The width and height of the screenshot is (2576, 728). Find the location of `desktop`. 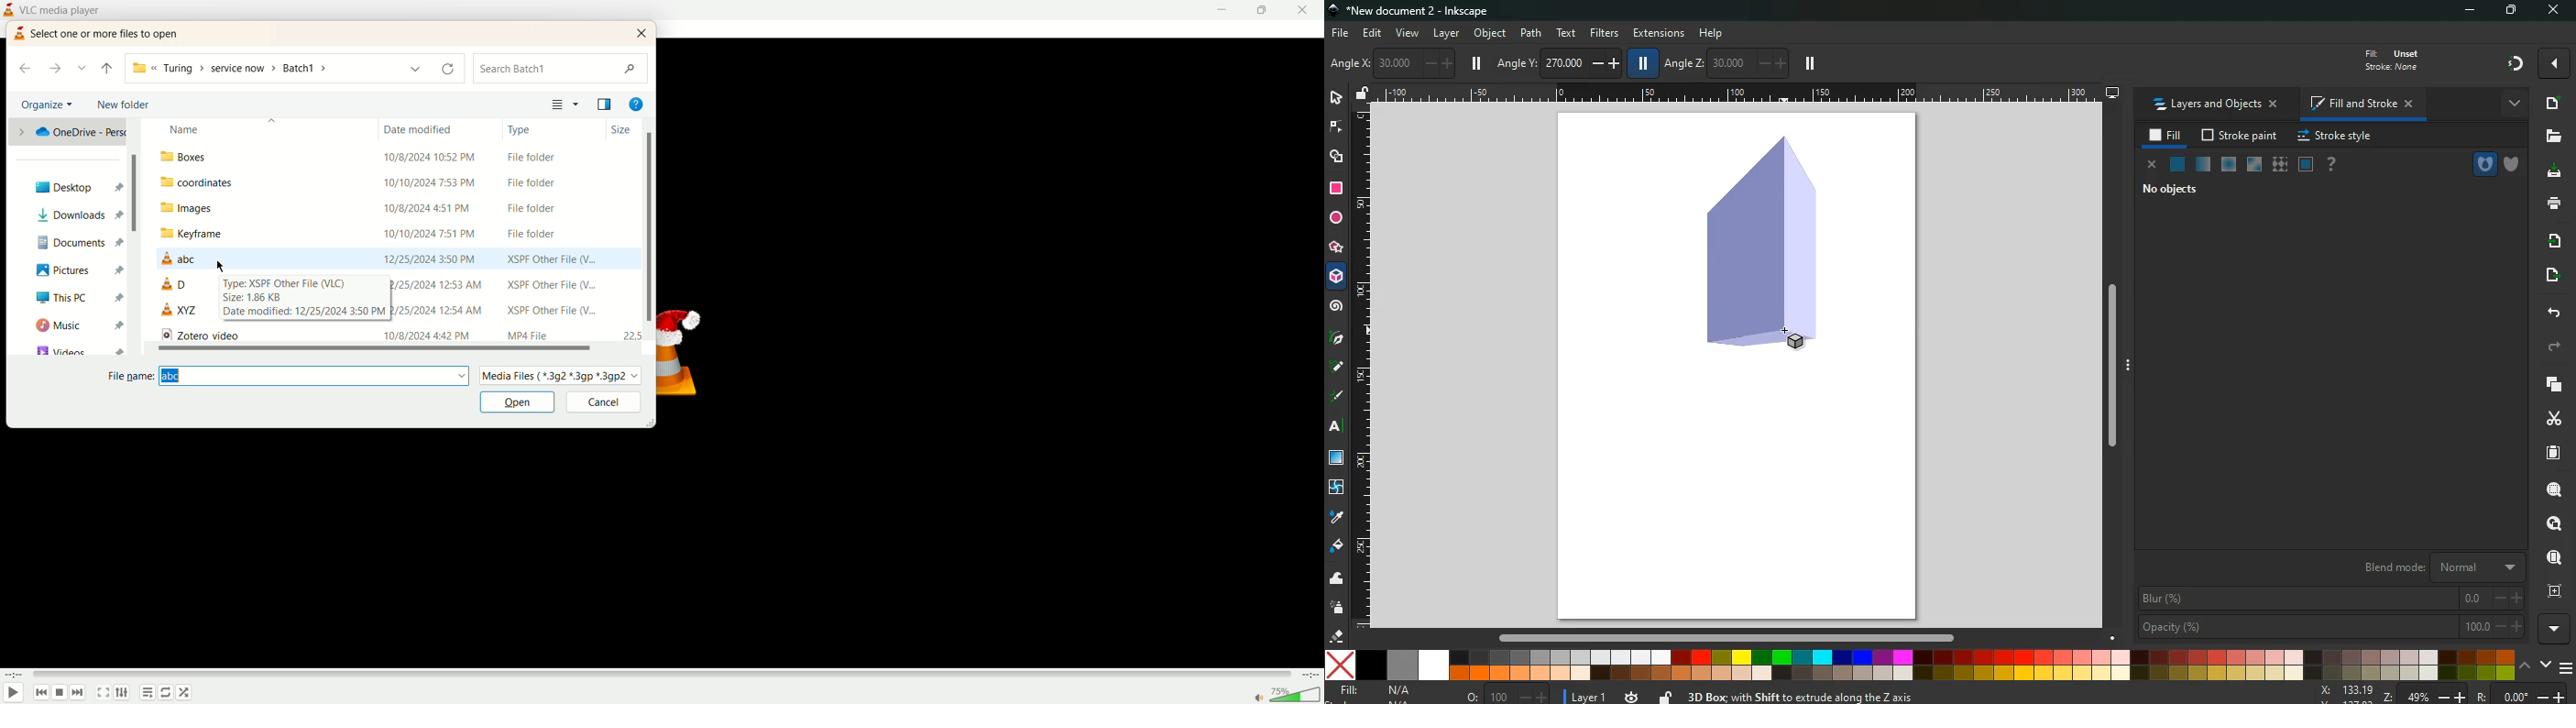

desktop is located at coordinates (2113, 93).